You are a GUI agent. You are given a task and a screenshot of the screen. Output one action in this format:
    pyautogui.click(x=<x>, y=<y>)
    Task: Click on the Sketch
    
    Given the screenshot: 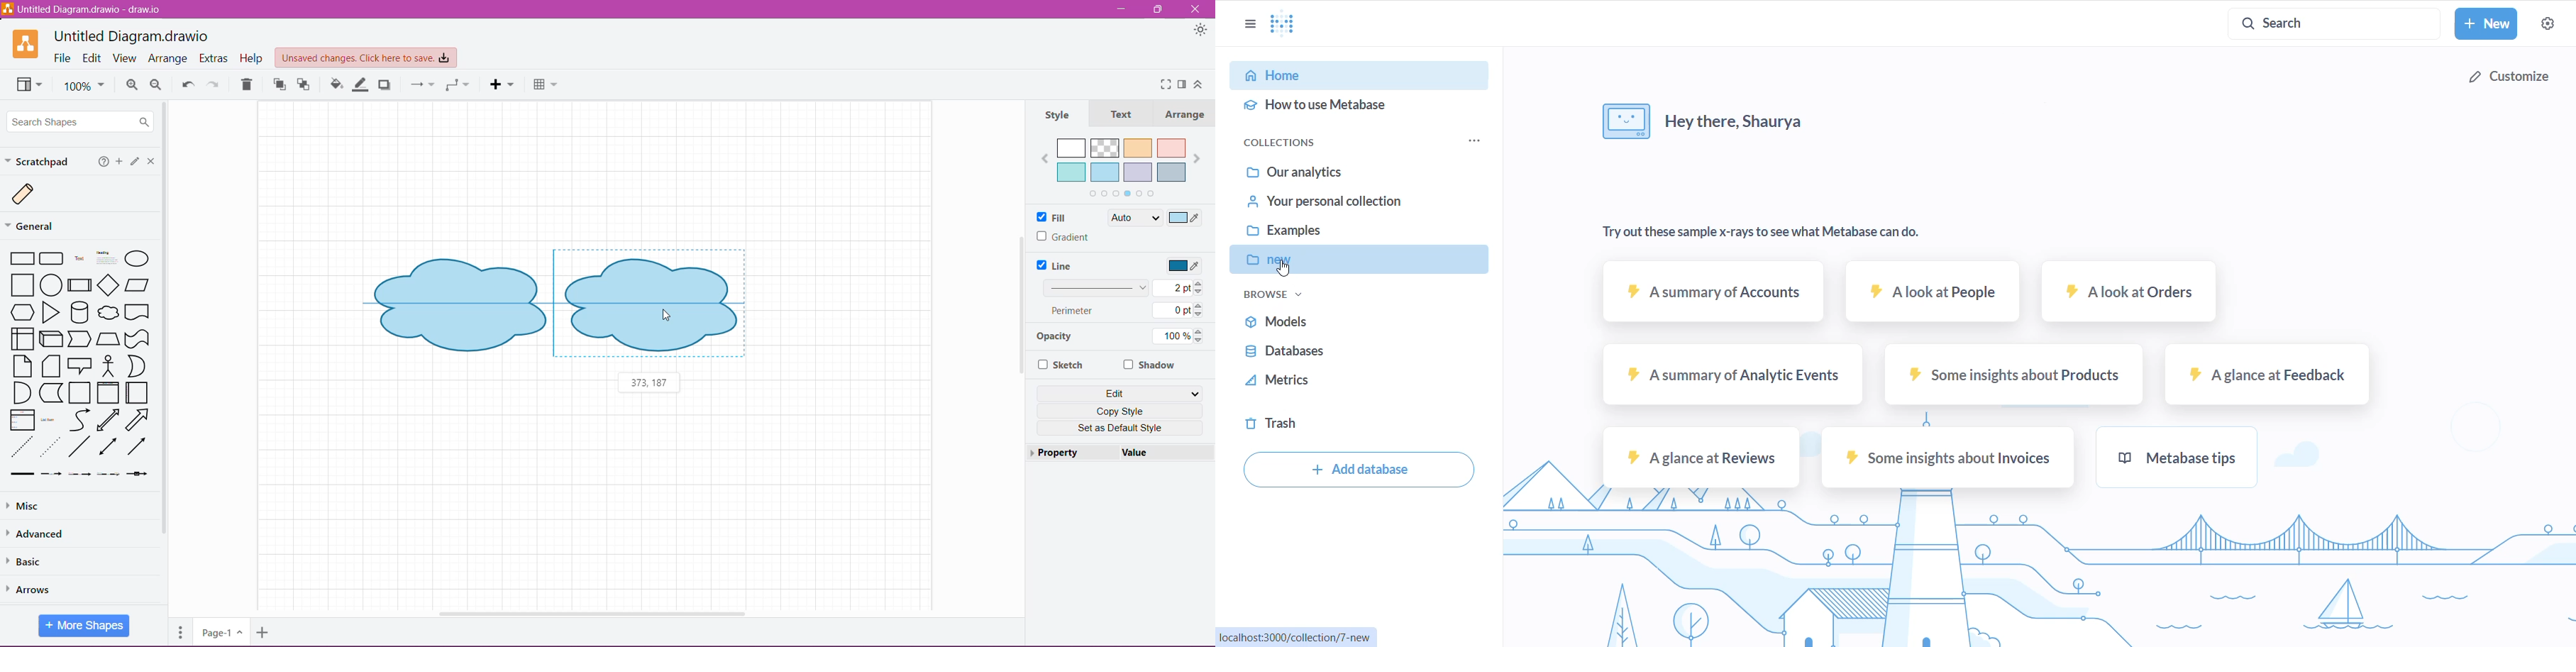 What is the action you would take?
    pyautogui.click(x=1062, y=365)
    